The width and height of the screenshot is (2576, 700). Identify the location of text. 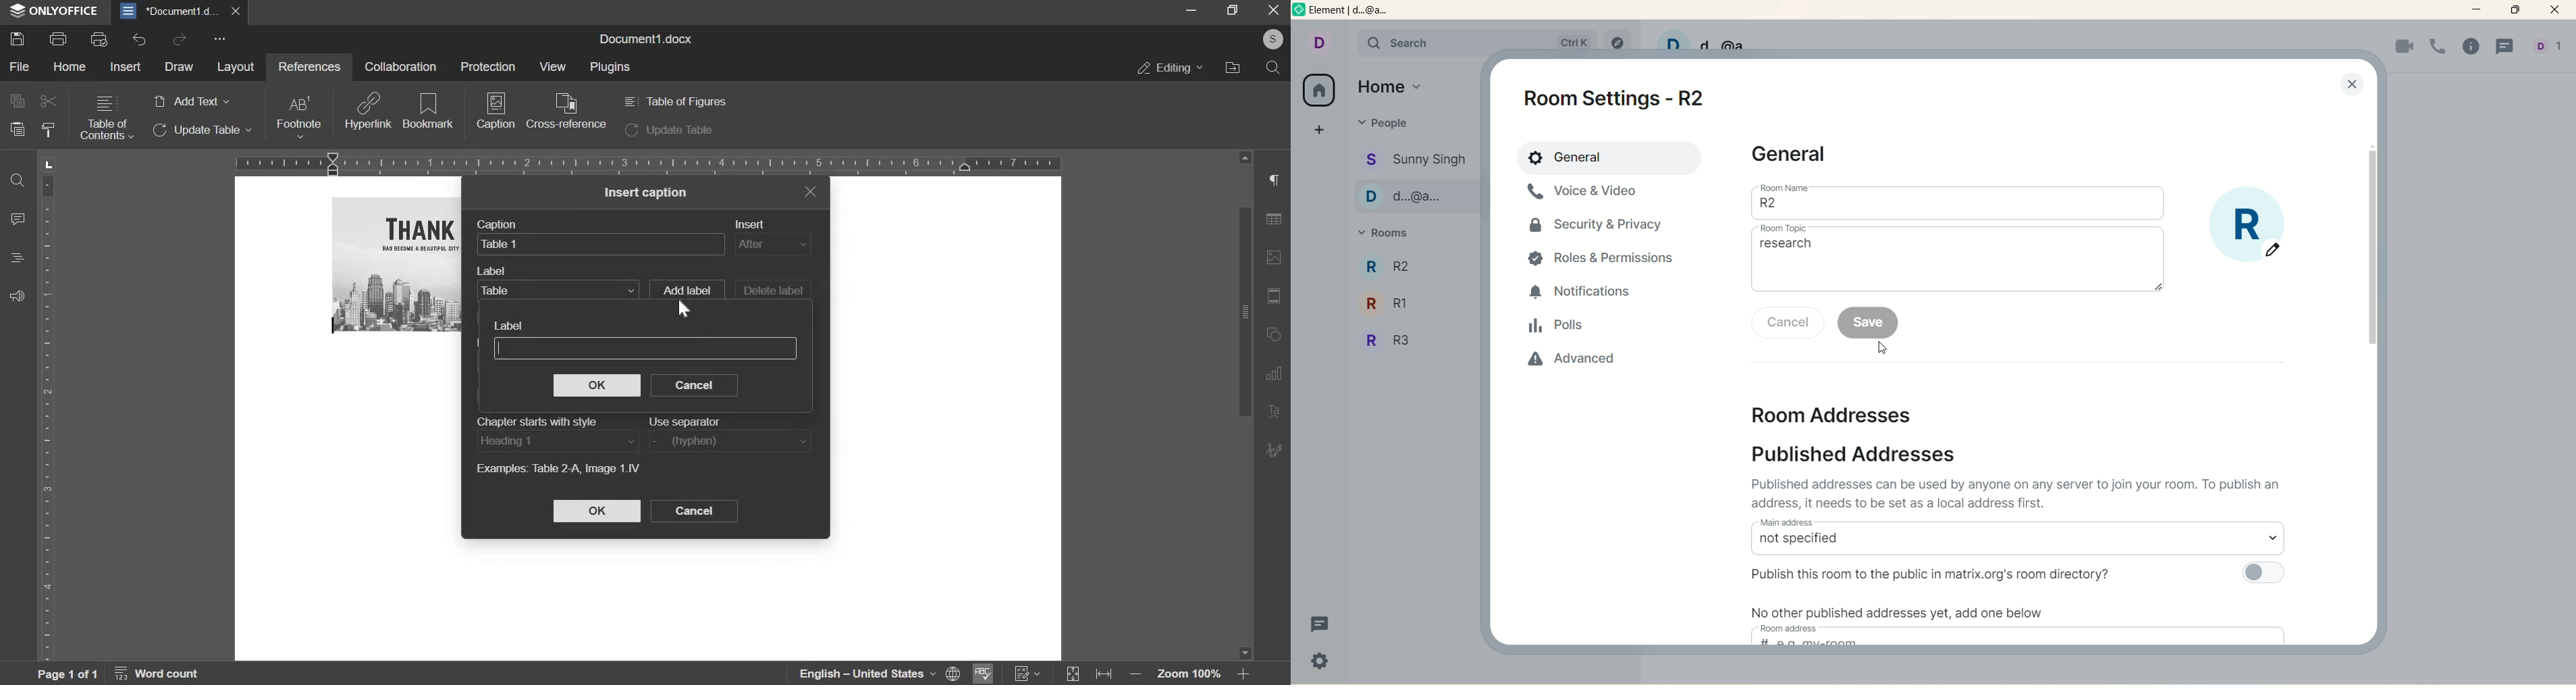
(1902, 614).